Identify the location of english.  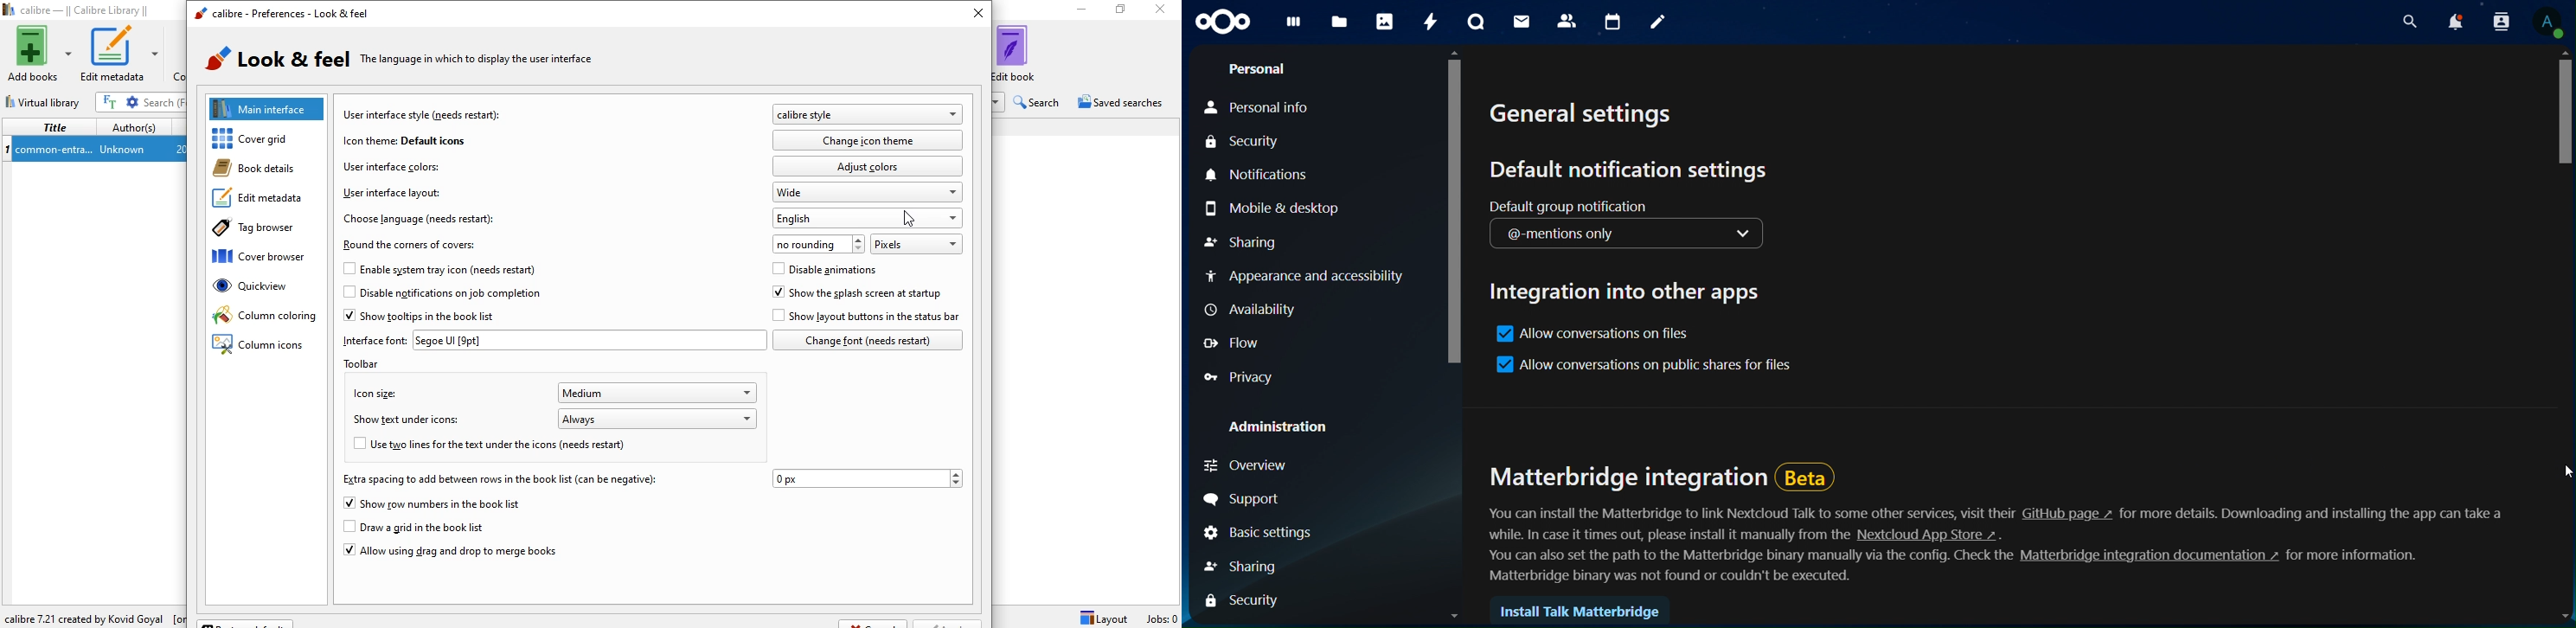
(869, 218).